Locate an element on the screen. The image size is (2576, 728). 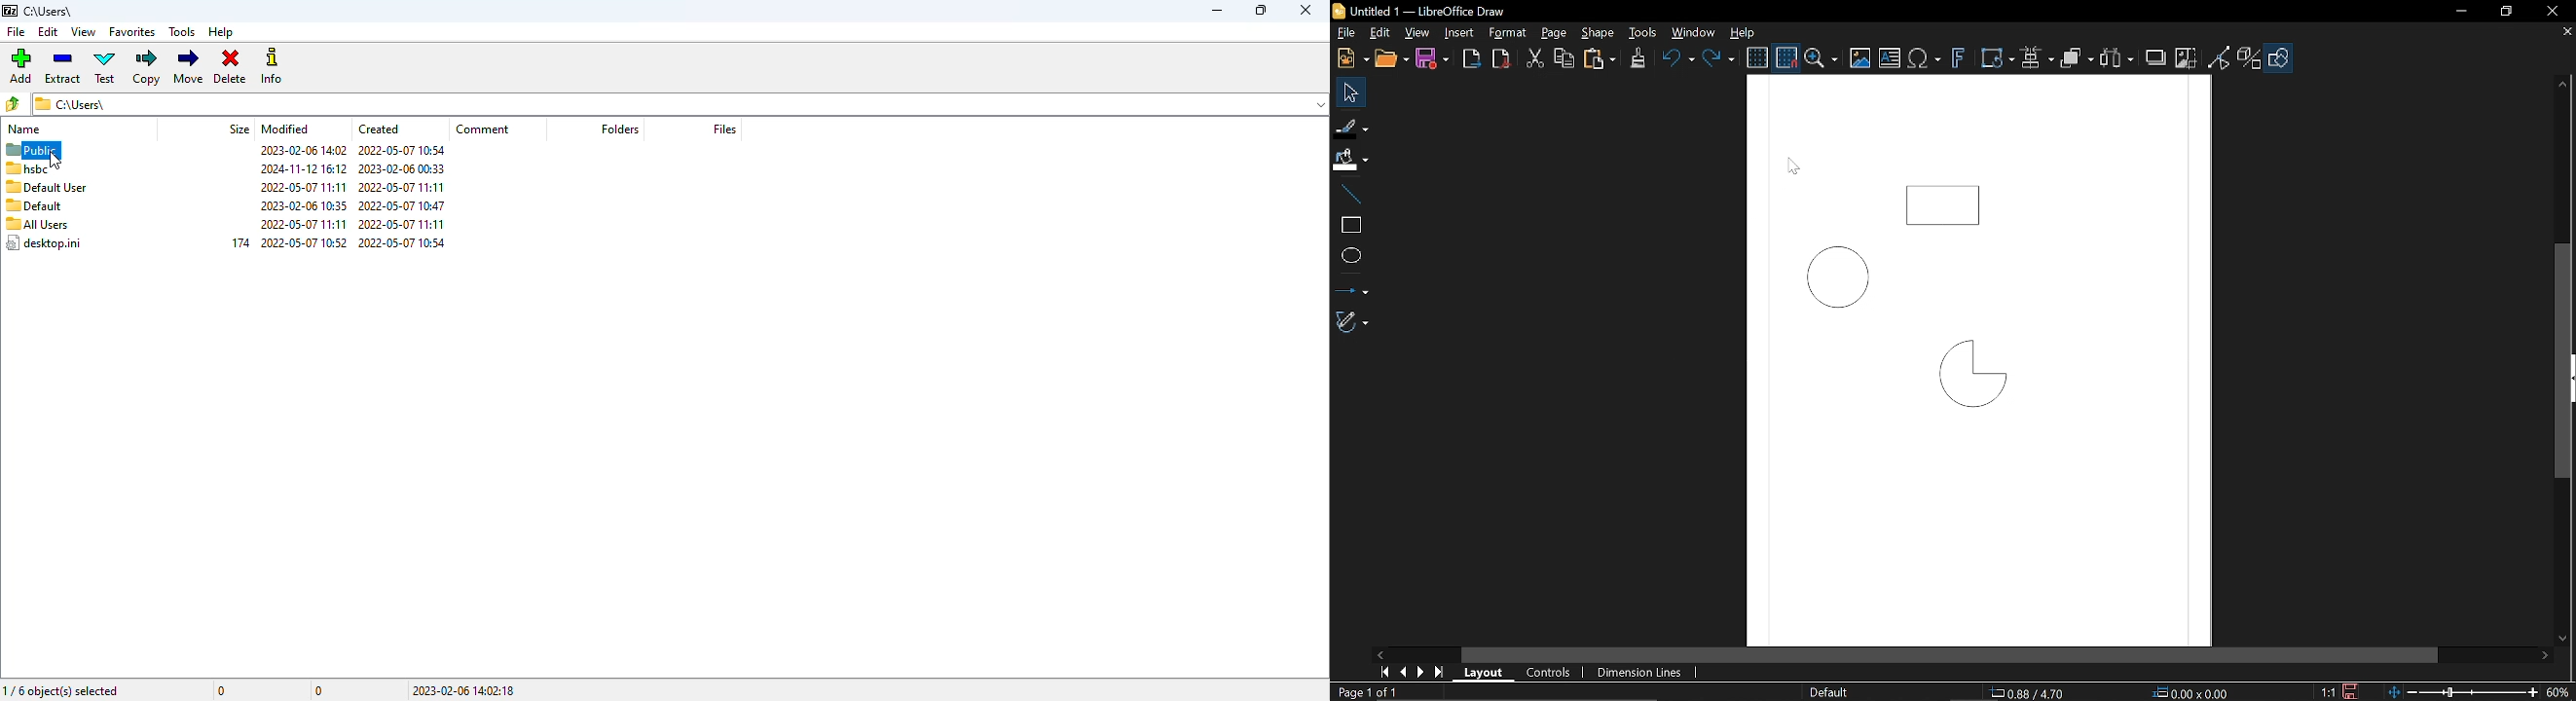
B Untitled 1 — LibreOffice Draw is located at coordinates (1437, 11).